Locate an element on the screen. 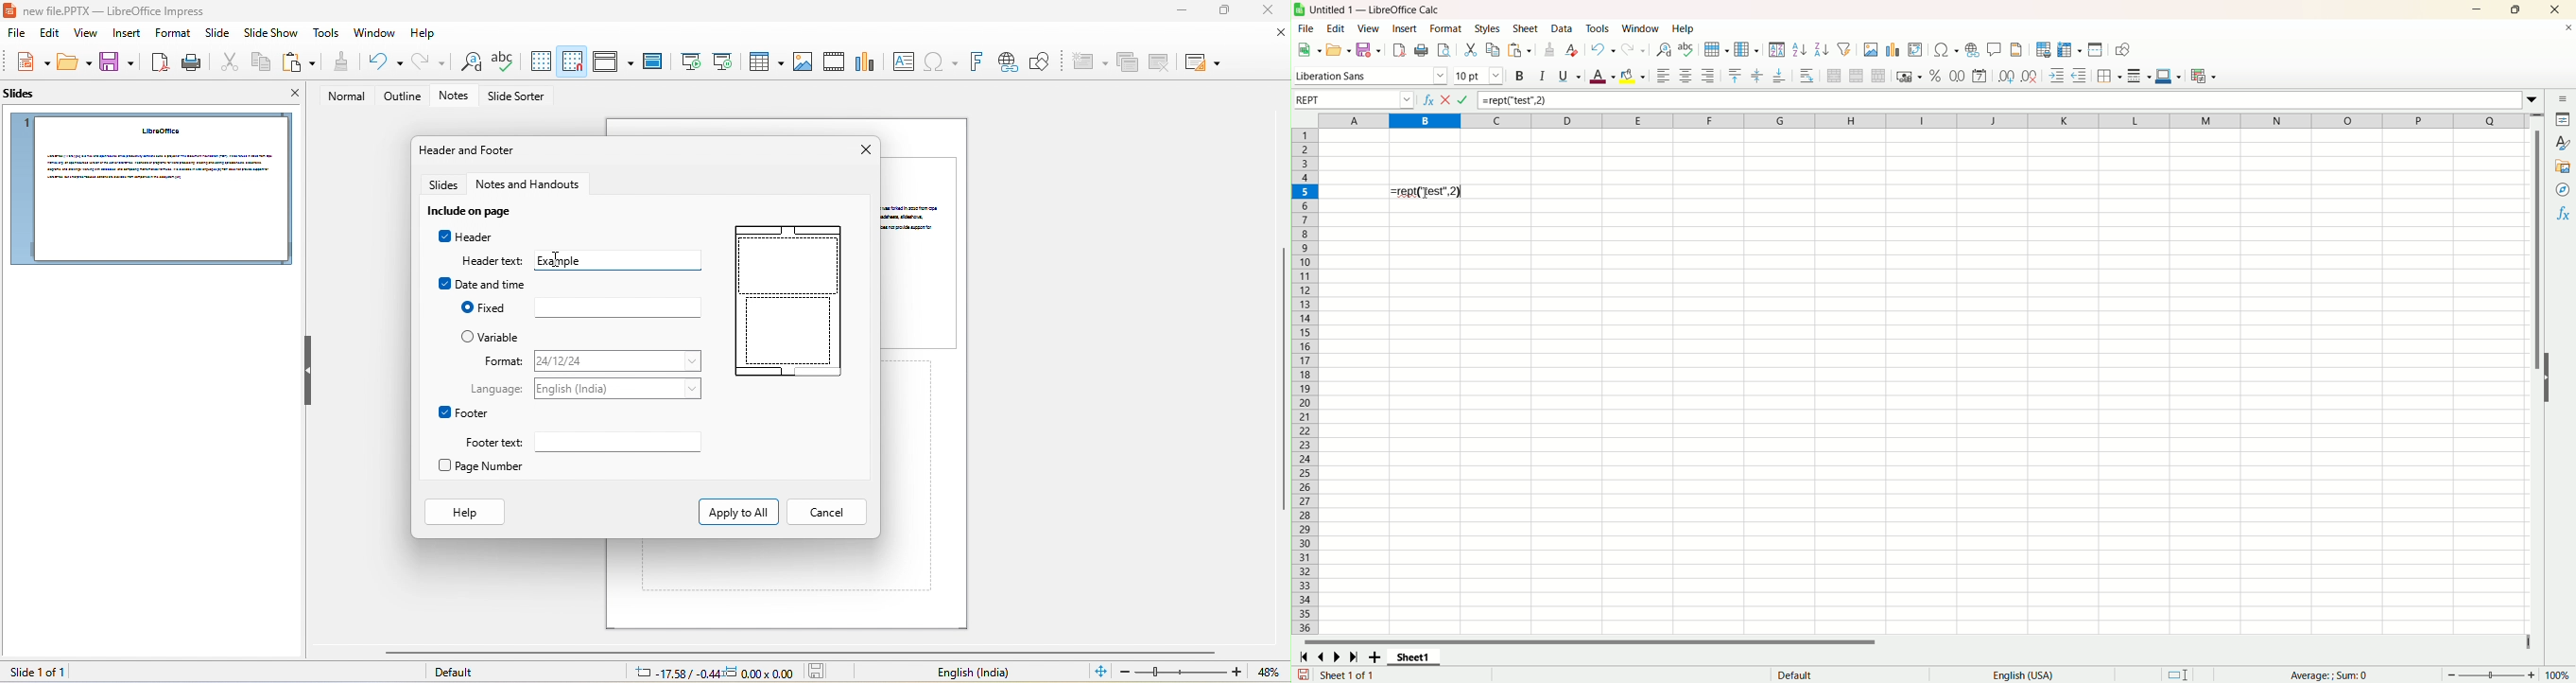 This screenshot has width=2576, height=700. new is located at coordinates (1309, 50).